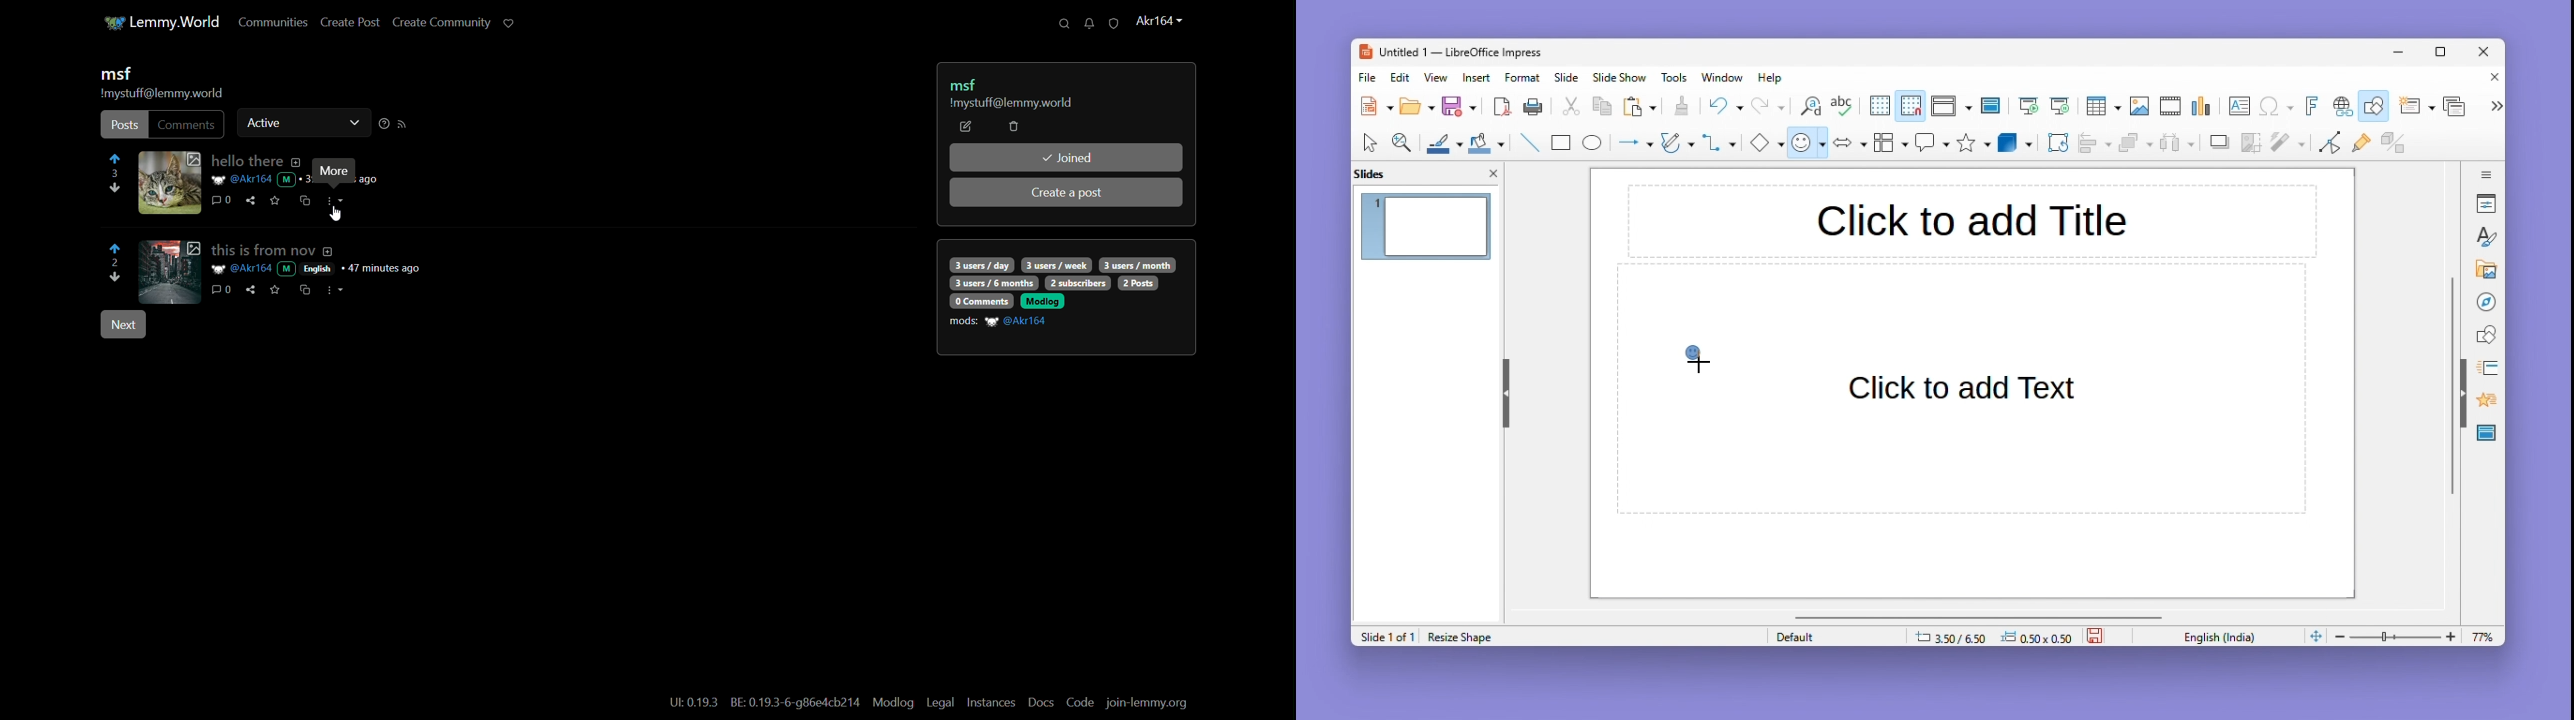  I want to click on Diamond, so click(1766, 143).